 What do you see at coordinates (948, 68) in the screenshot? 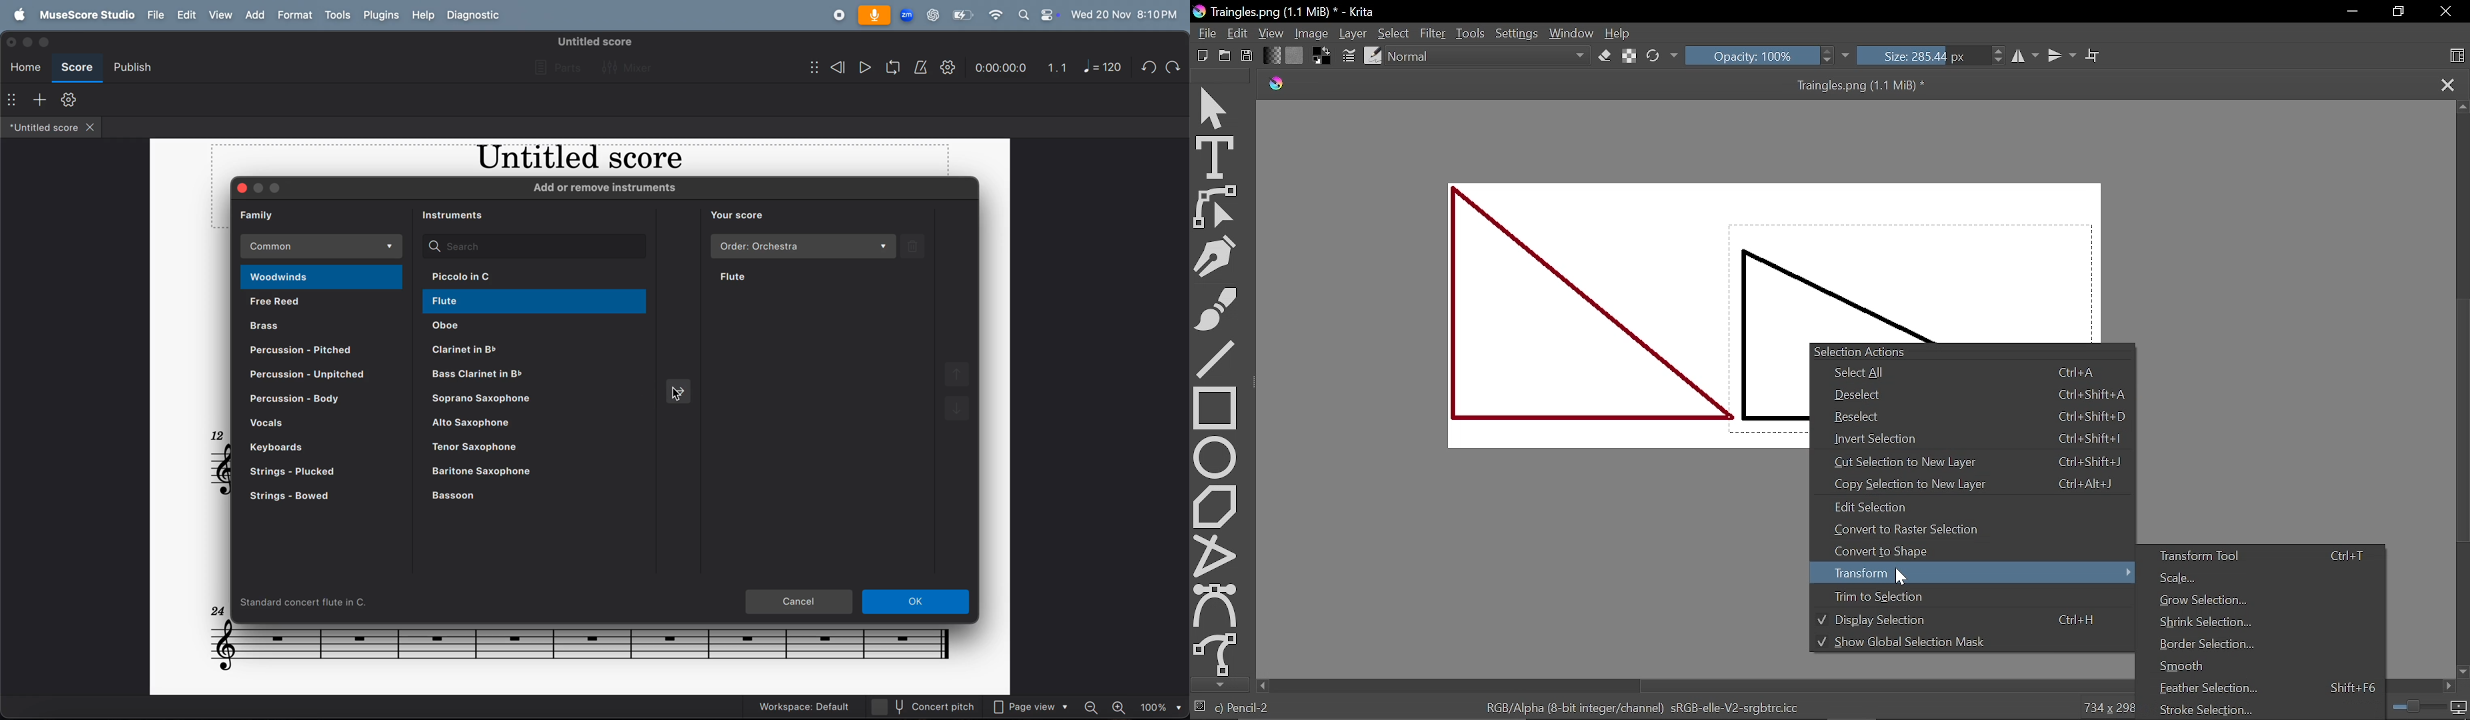
I see `playback setting` at bounding box center [948, 68].